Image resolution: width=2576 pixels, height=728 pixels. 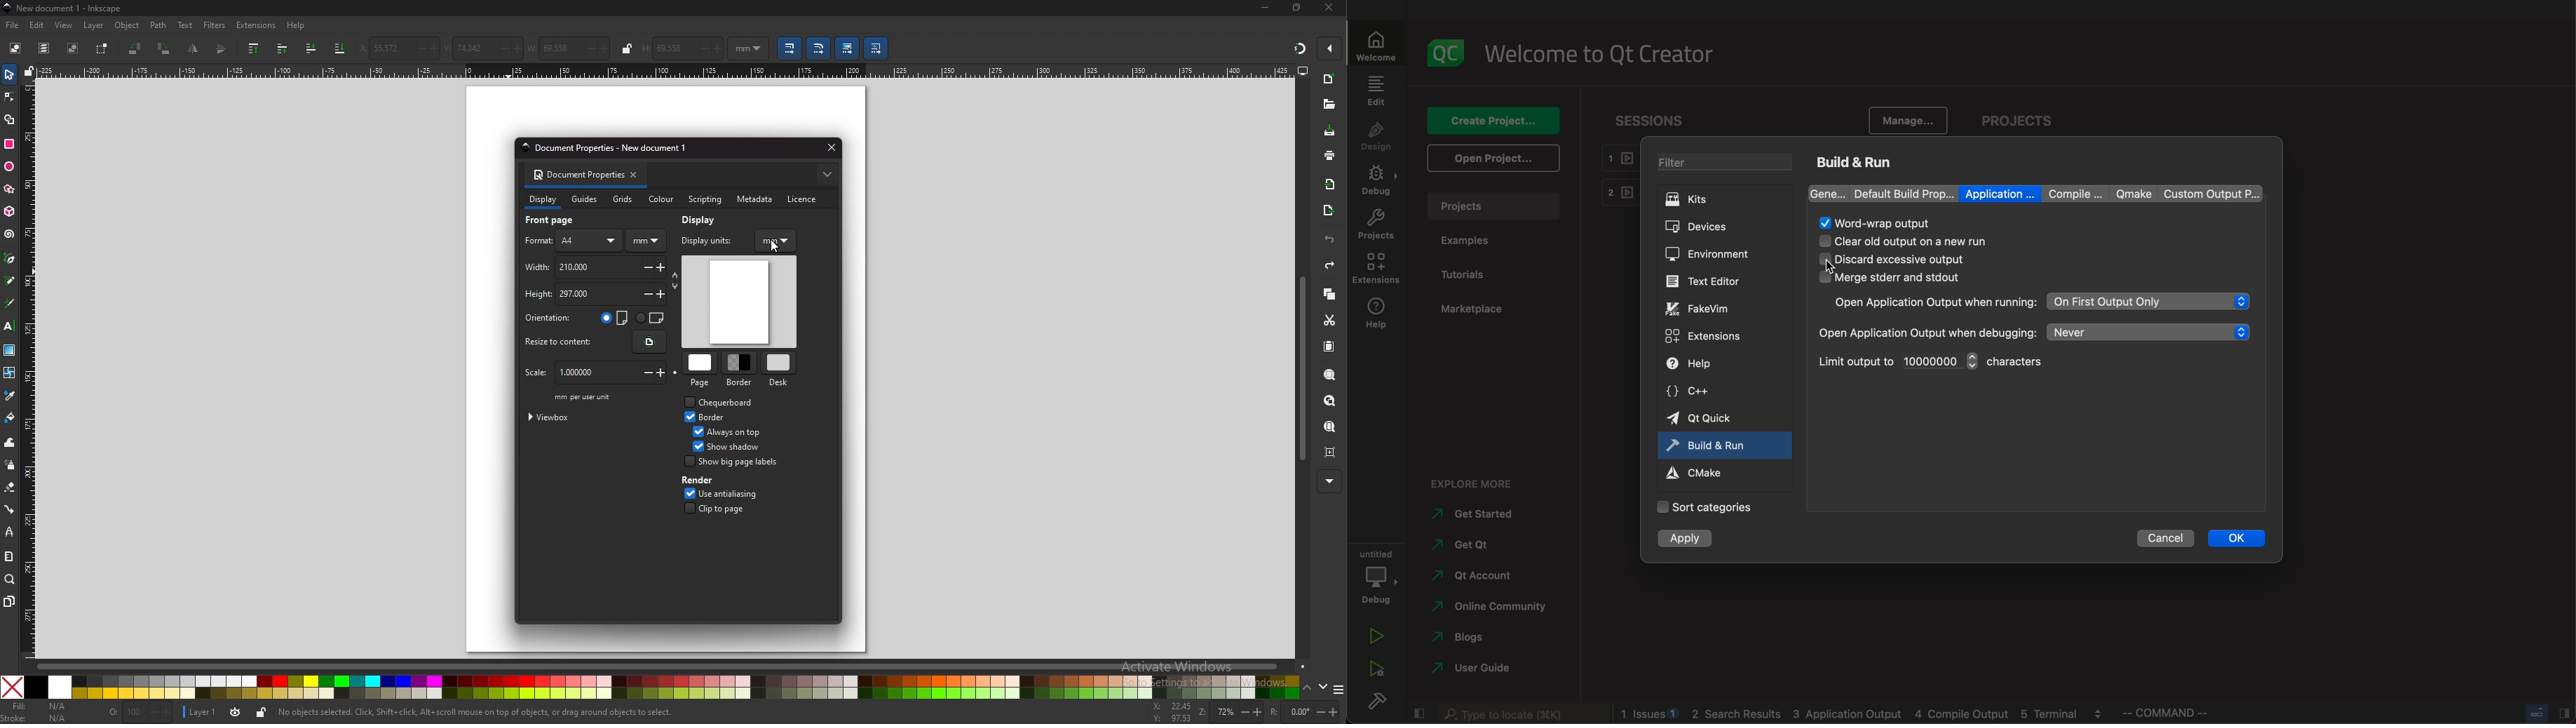 What do you see at coordinates (688, 462) in the screenshot?
I see `Checkbox` at bounding box center [688, 462].